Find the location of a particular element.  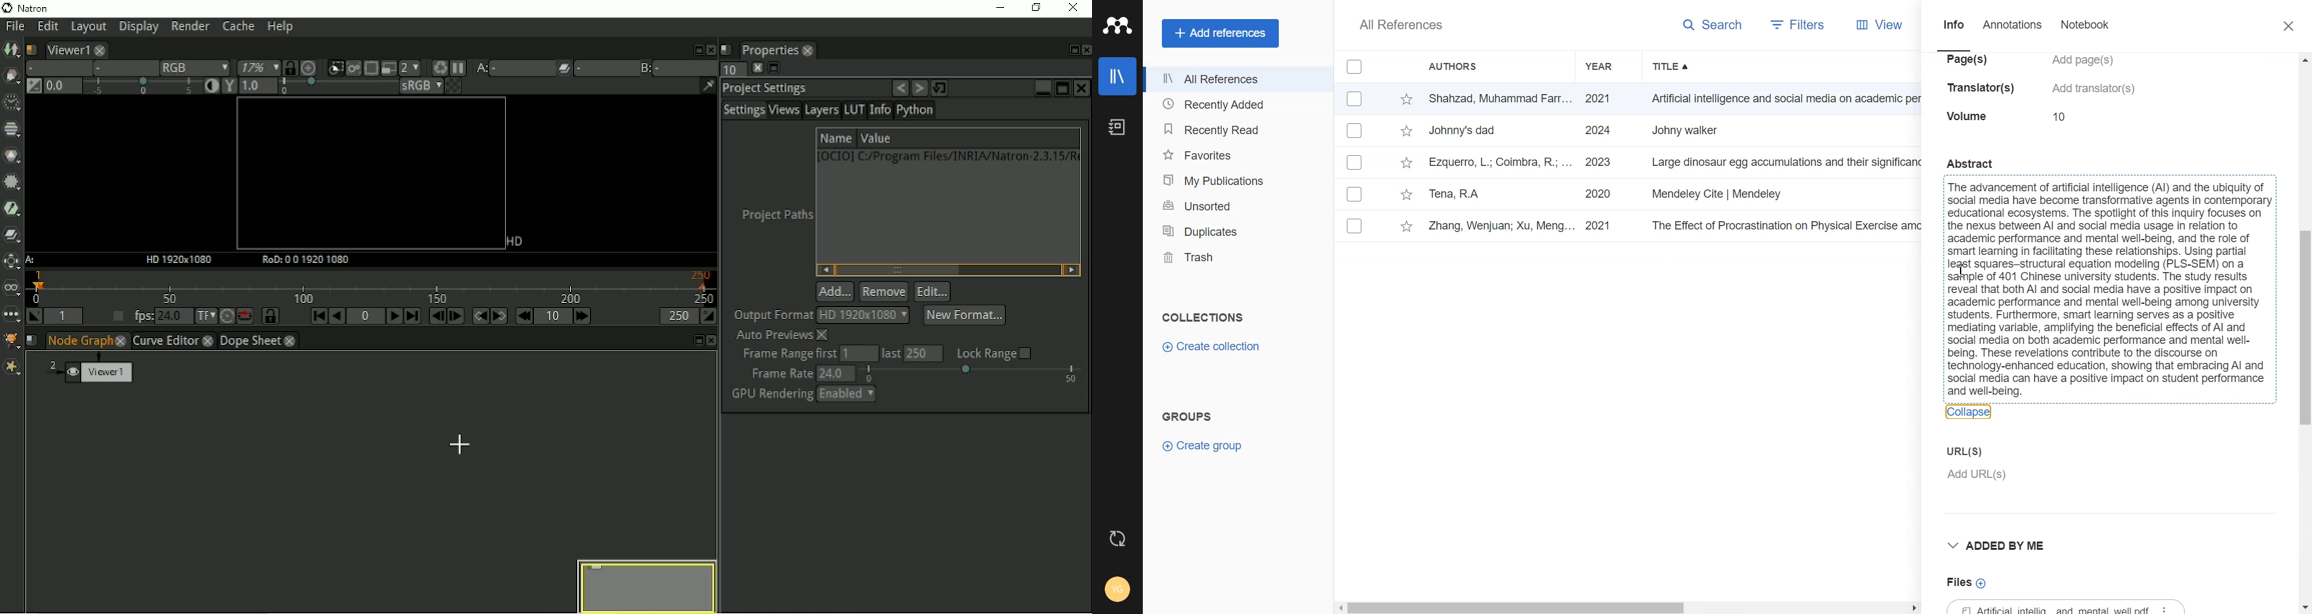

Authors is located at coordinates (1461, 67).